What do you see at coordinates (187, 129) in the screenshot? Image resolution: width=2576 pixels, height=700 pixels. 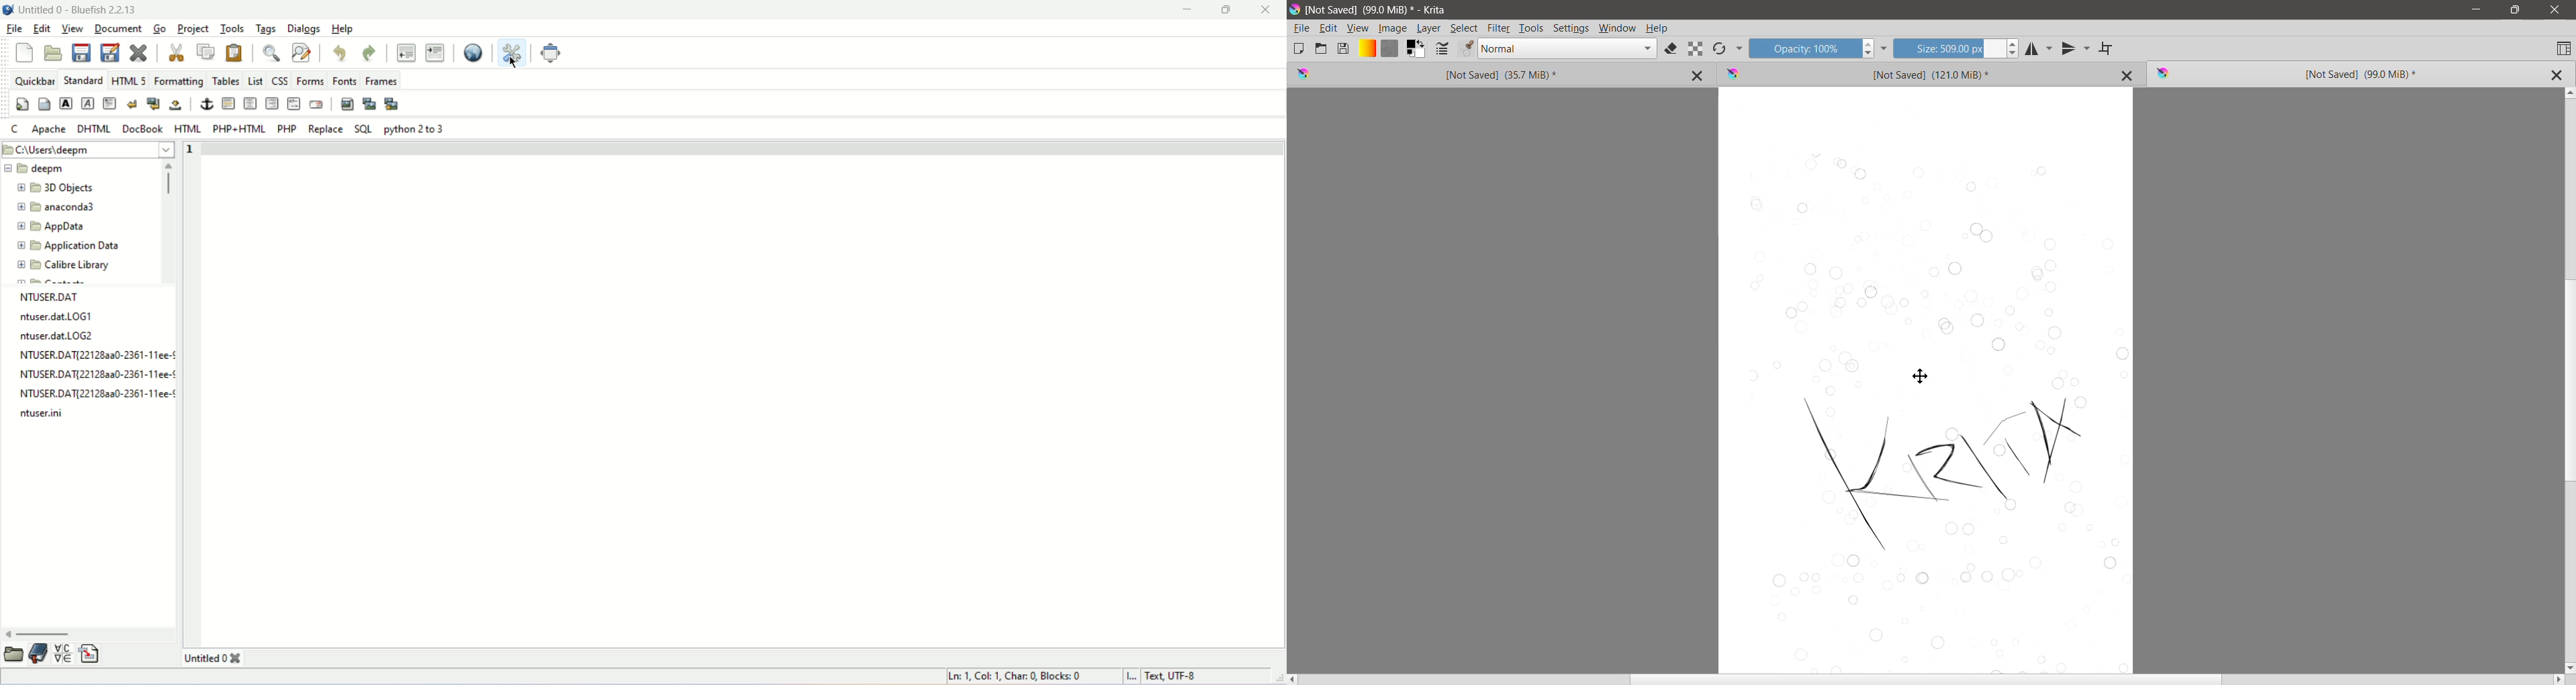 I see `HTML` at bounding box center [187, 129].